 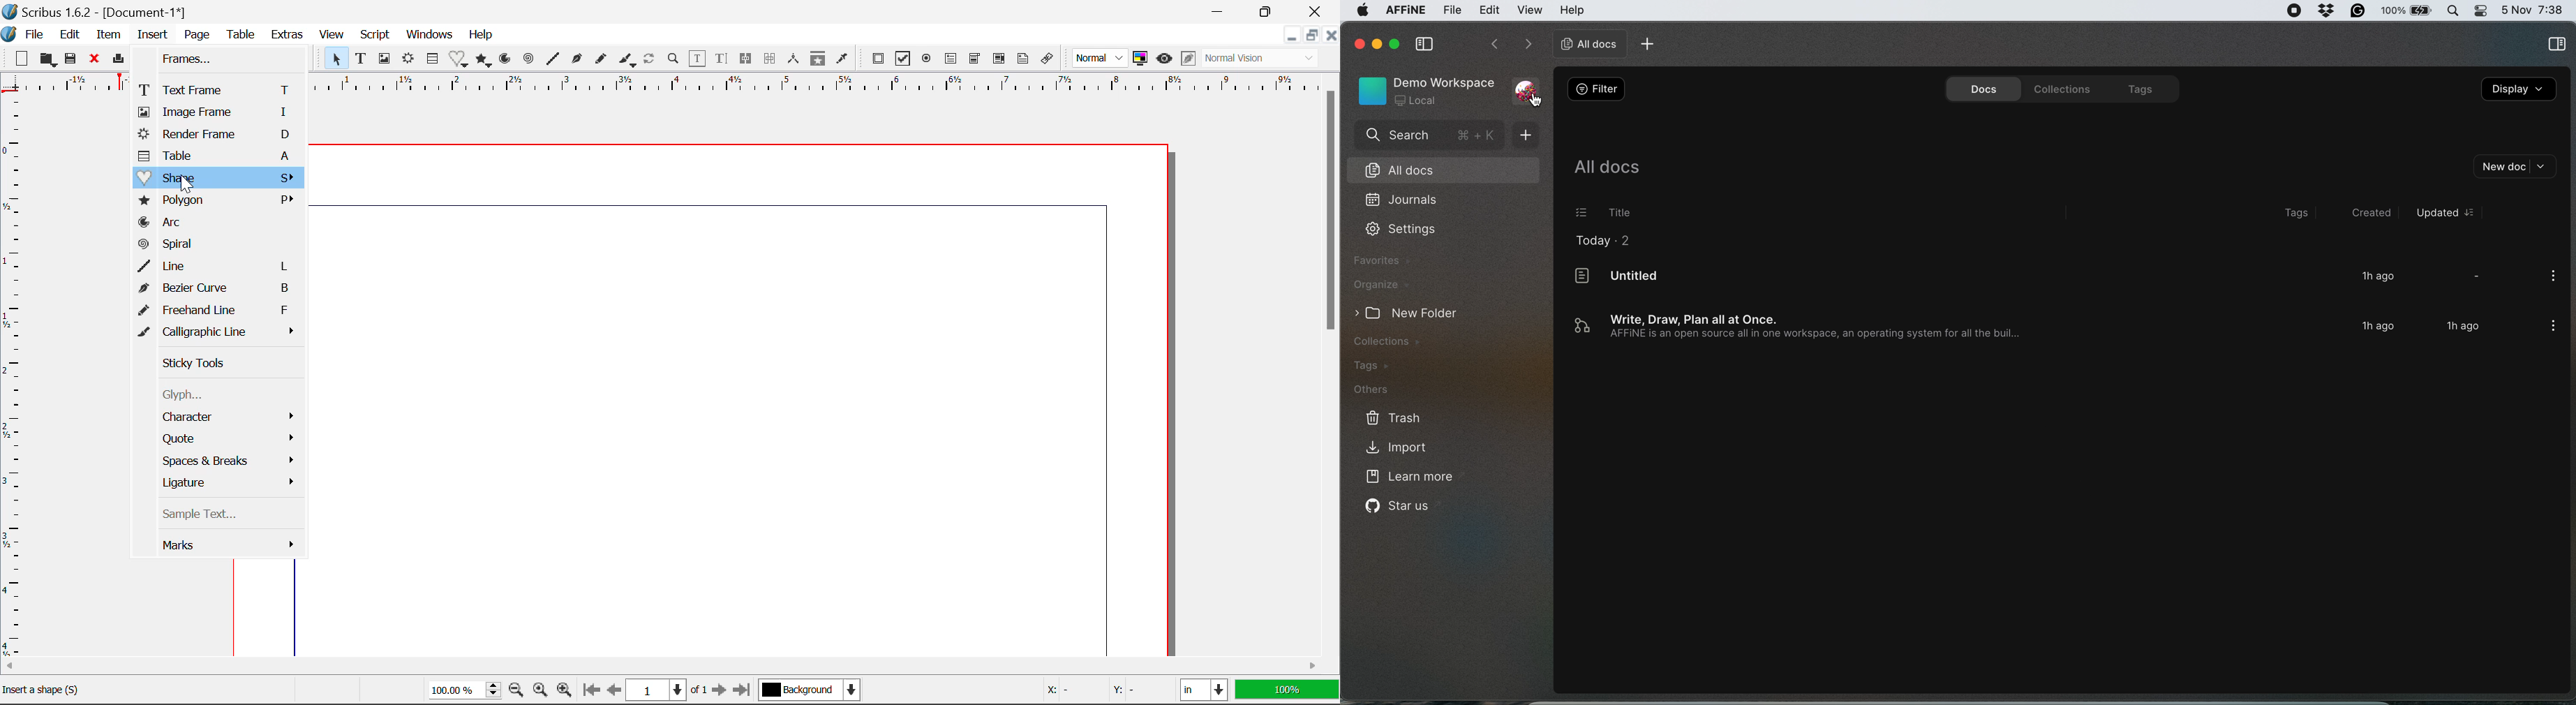 What do you see at coordinates (1383, 391) in the screenshot?
I see `others` at bounding box center [1383, 391].